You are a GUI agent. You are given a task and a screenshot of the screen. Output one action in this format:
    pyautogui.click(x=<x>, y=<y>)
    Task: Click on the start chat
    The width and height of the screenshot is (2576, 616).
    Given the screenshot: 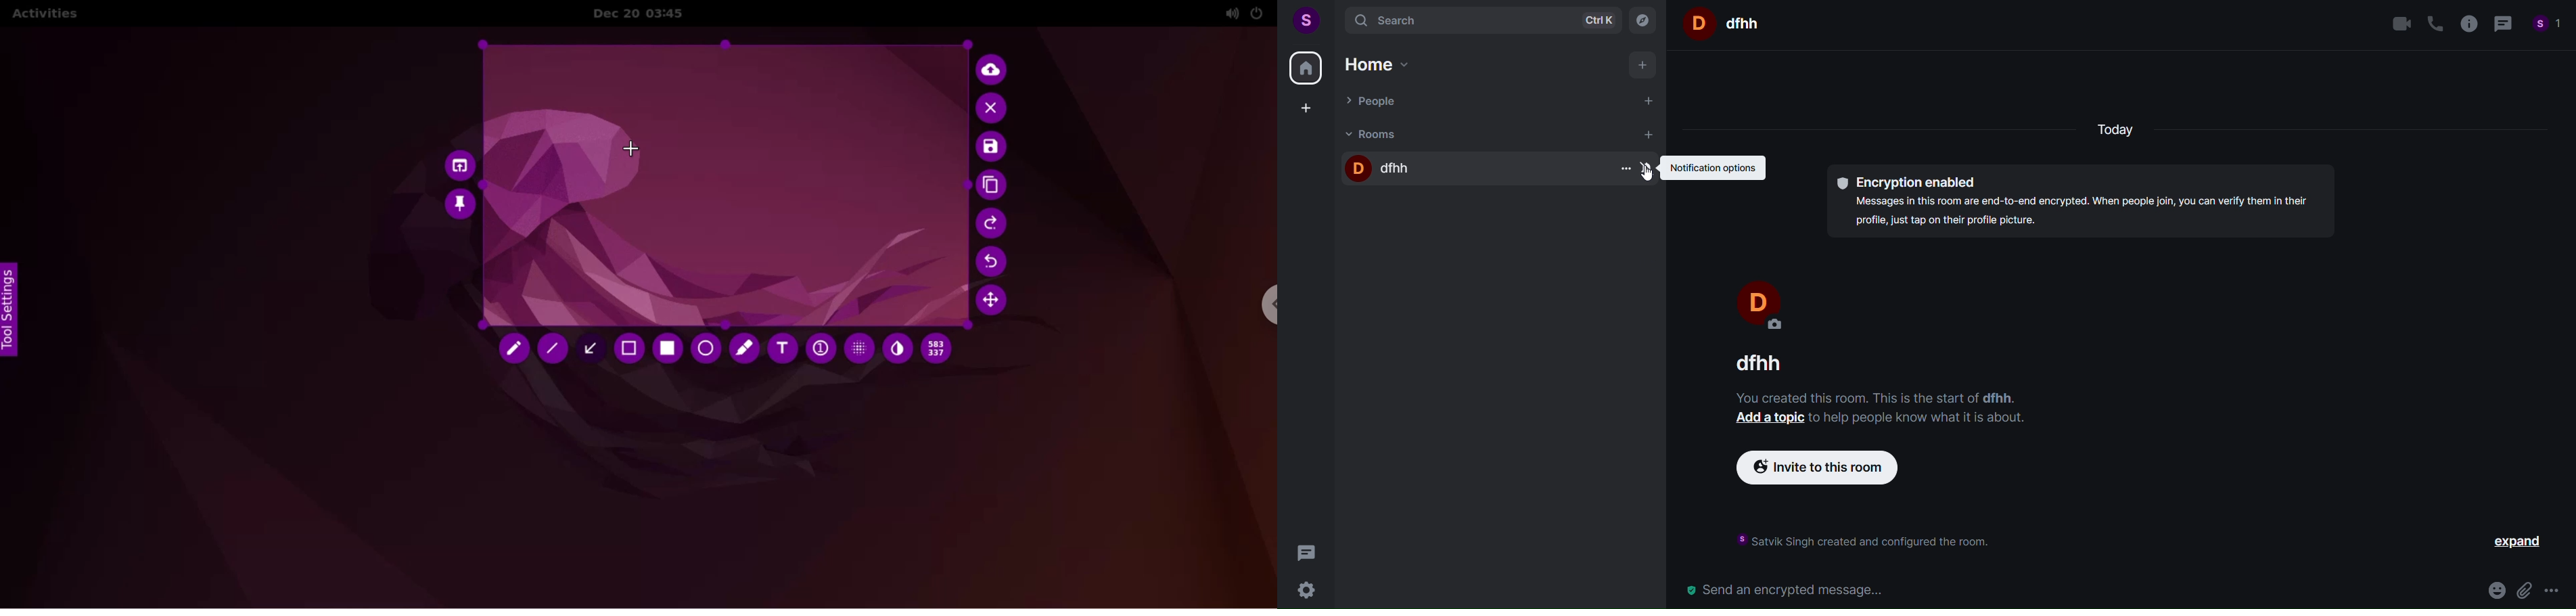 What is the action you would take?
    pyautogui.click(x=1651, y=102)
    